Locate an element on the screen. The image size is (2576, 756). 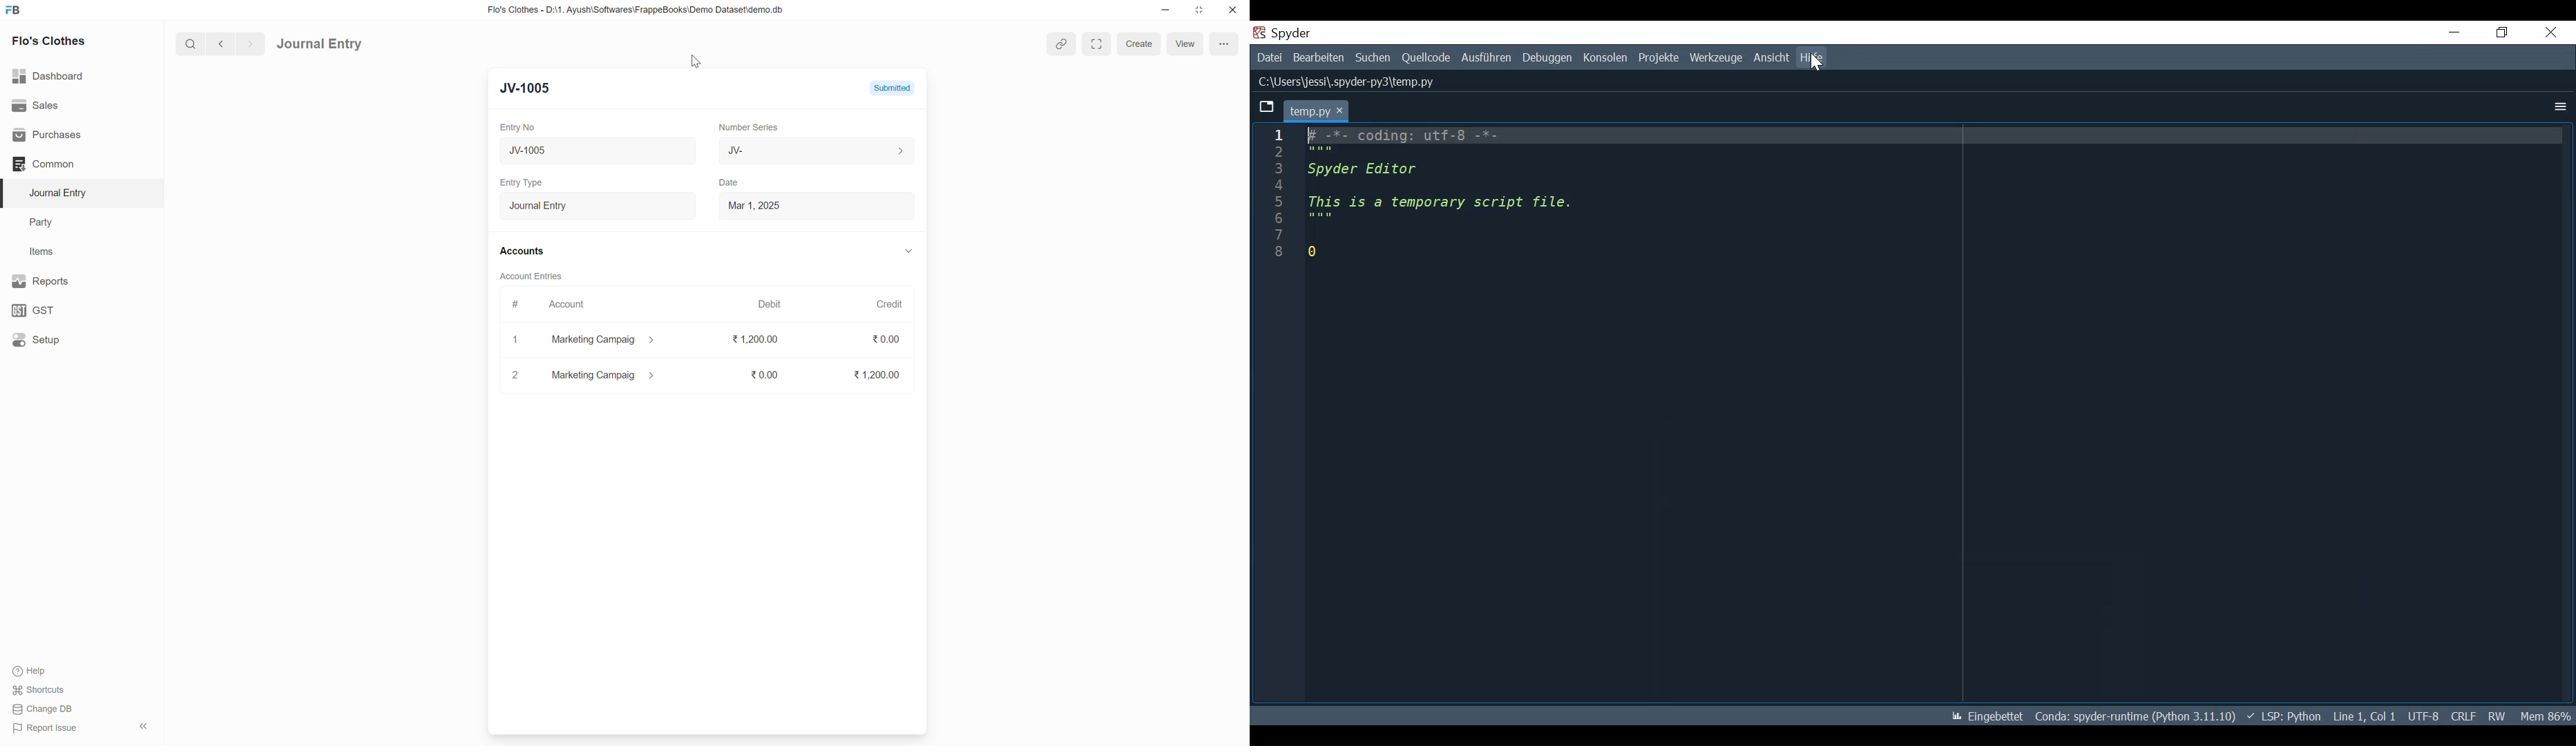
Source is located at coordinates (1426, 58).